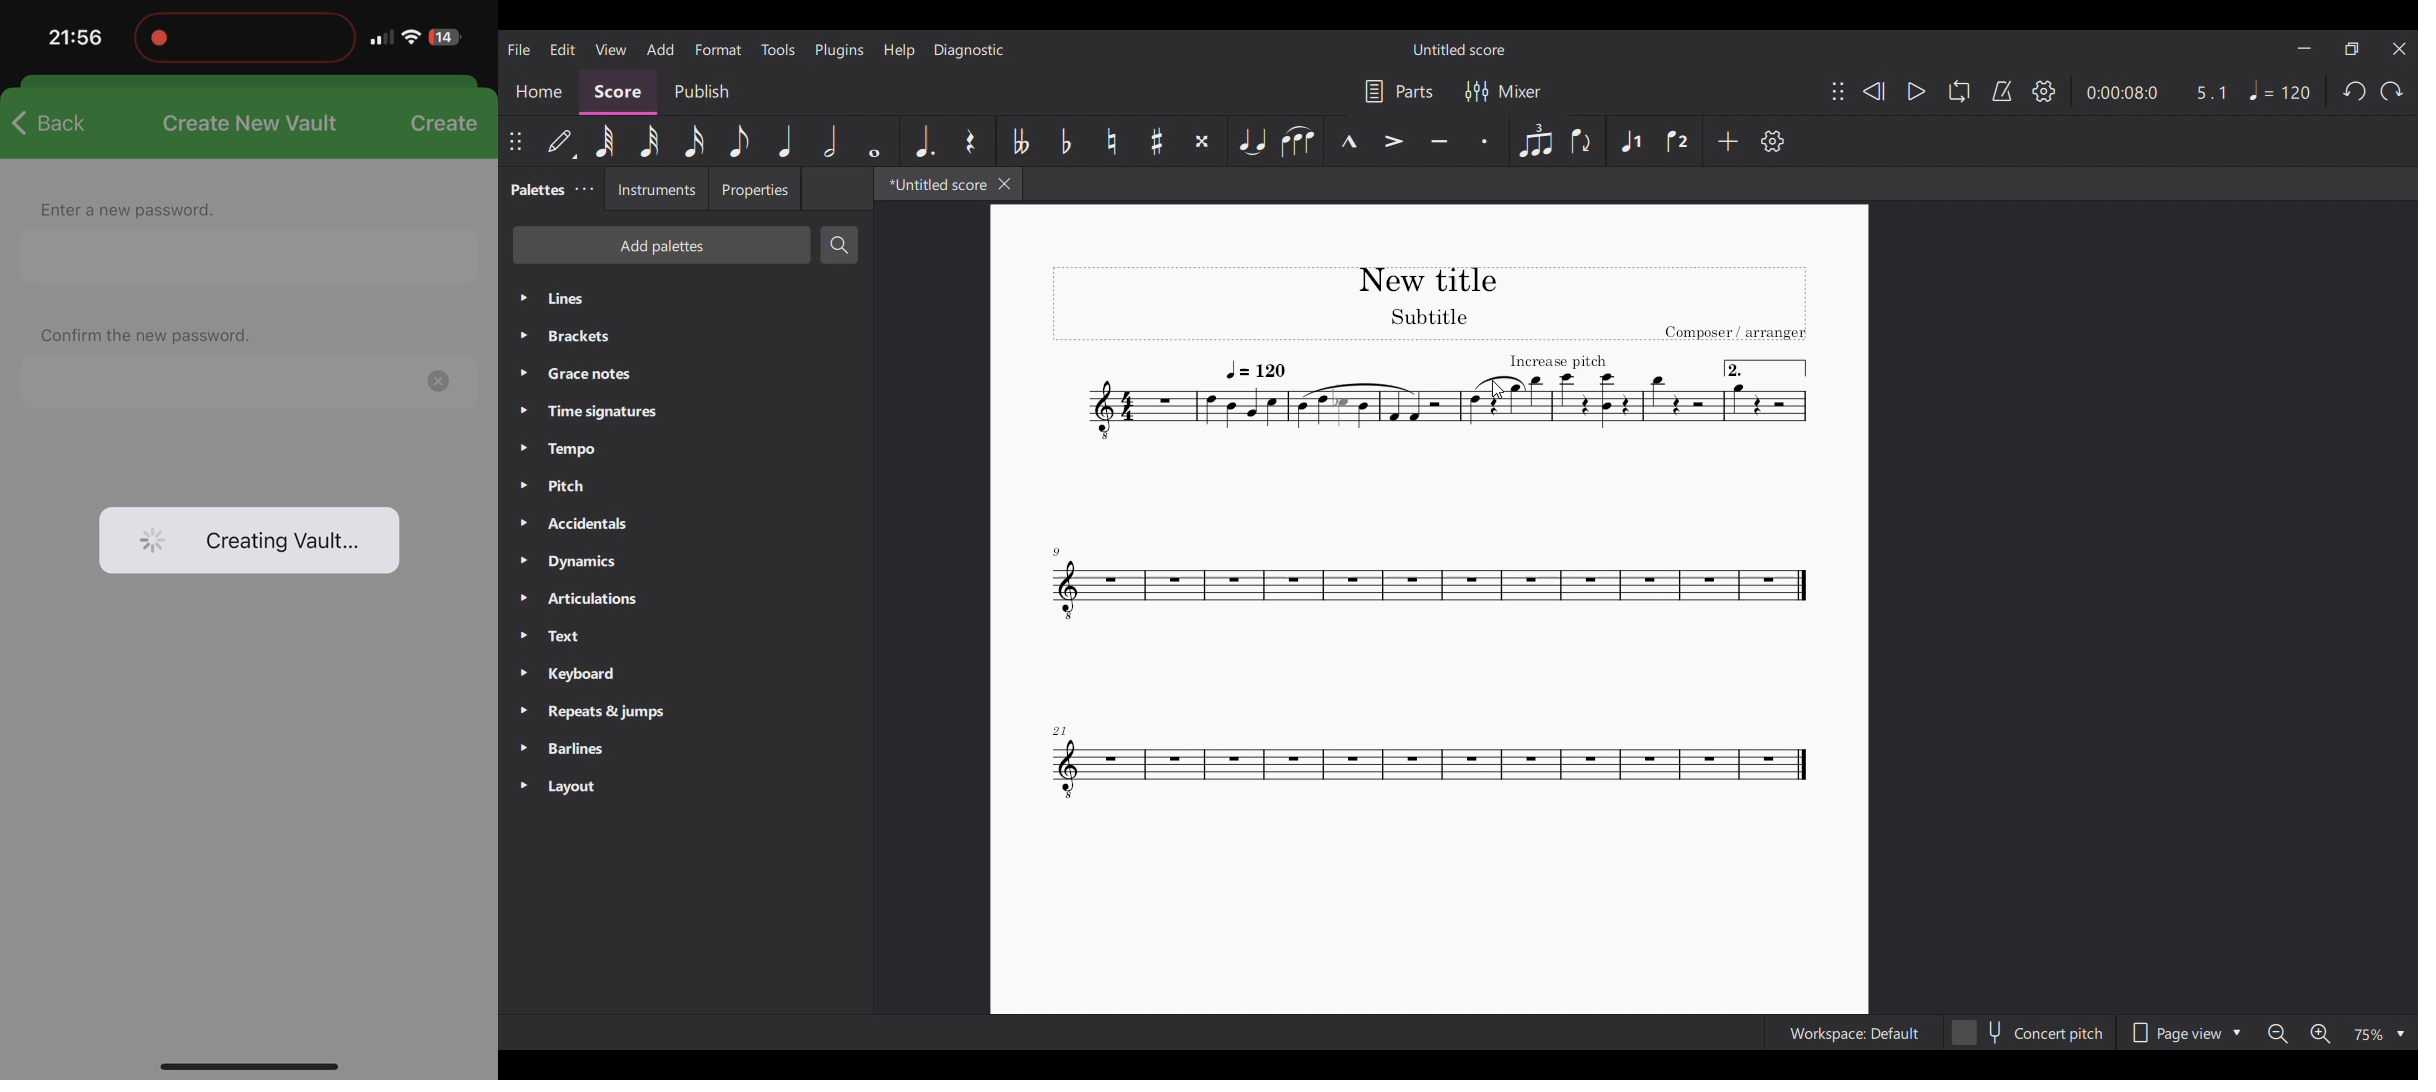 The image size is (2436, 1092). Describe the element at coordinates (445, 39) in the screenshot. I see `battery` at that location.